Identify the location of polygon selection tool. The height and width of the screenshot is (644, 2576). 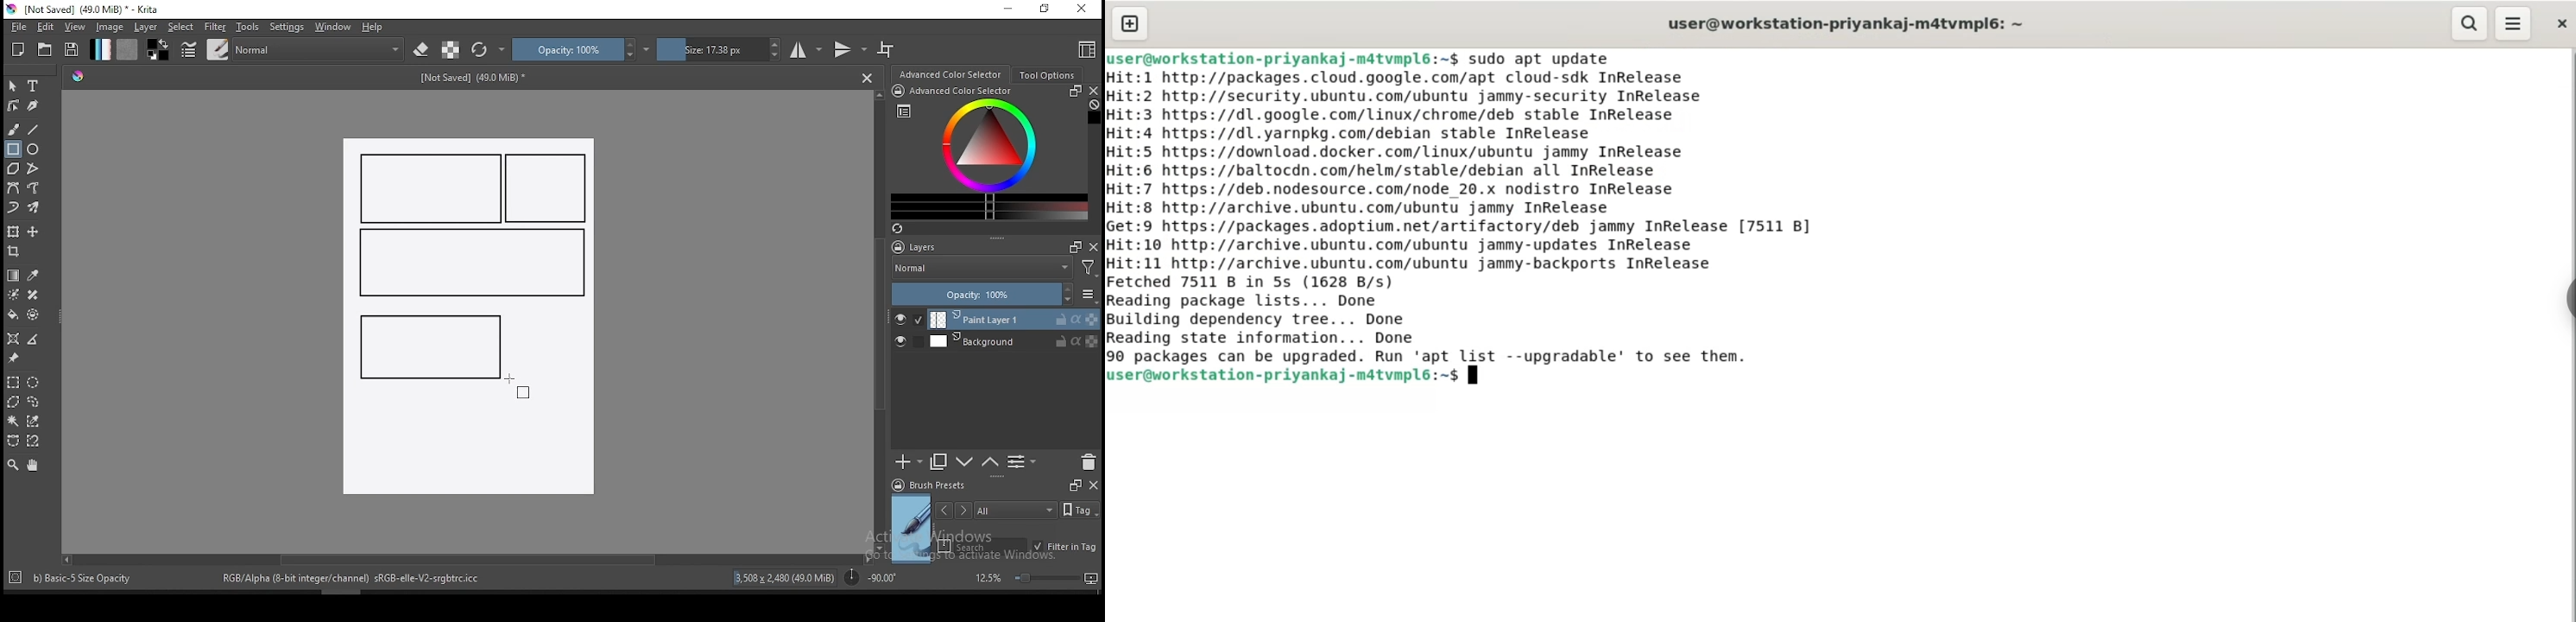
(14, 402).